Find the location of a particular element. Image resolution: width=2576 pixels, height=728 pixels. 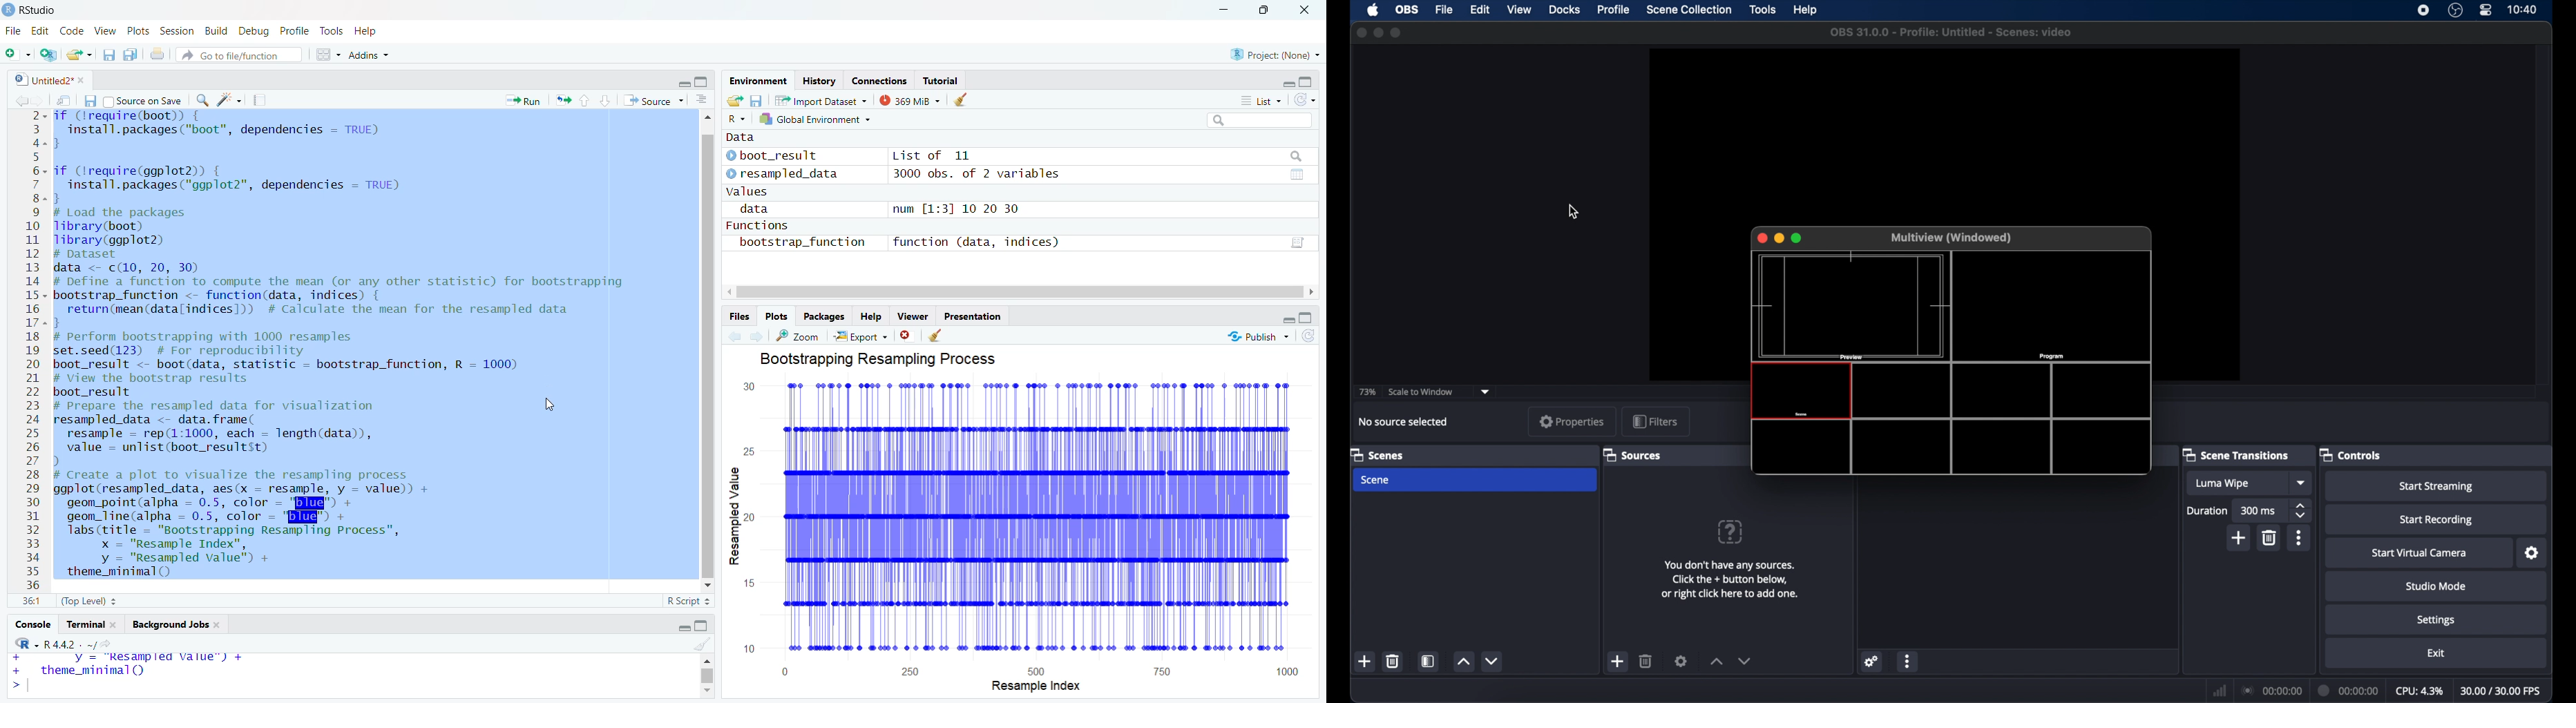

00:00:00 is located at coordinates (2349, 689).